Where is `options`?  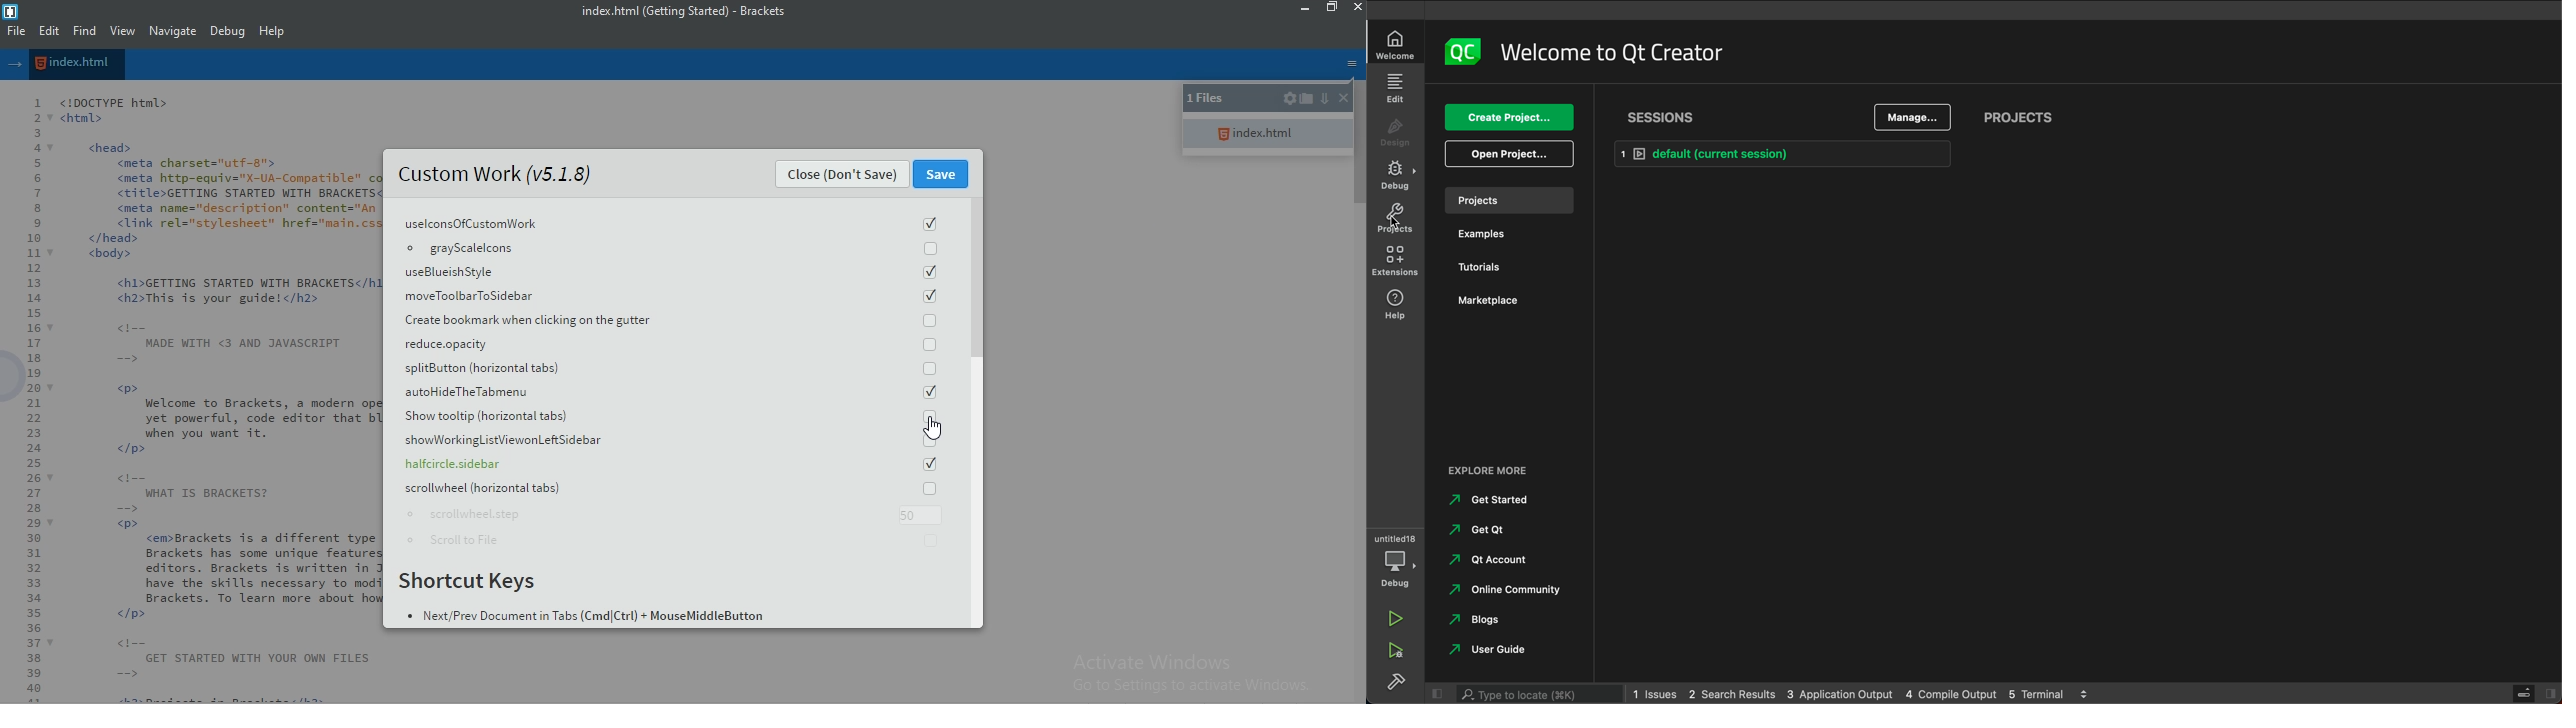 options is located at coordinates (1352, 64).